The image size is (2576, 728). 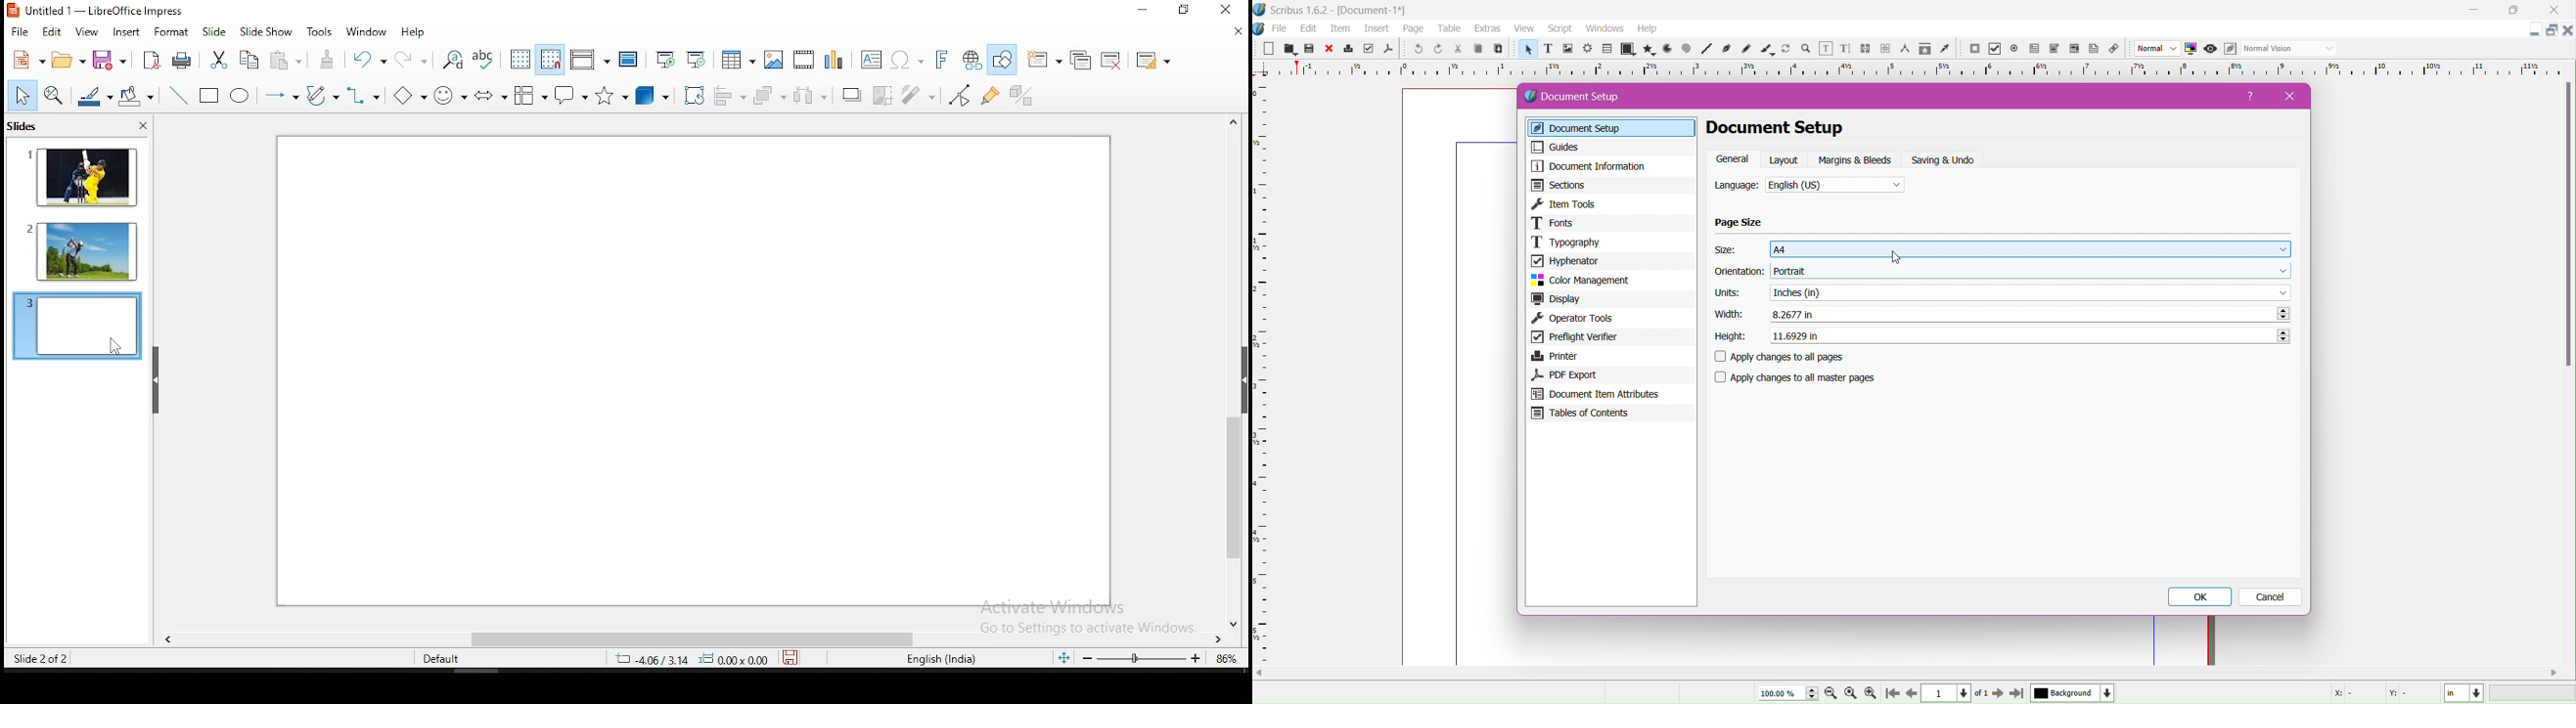 What do you see at coordinates (213, 31) in the screenshot?
I see `slide` at bounding box center [213, 31].